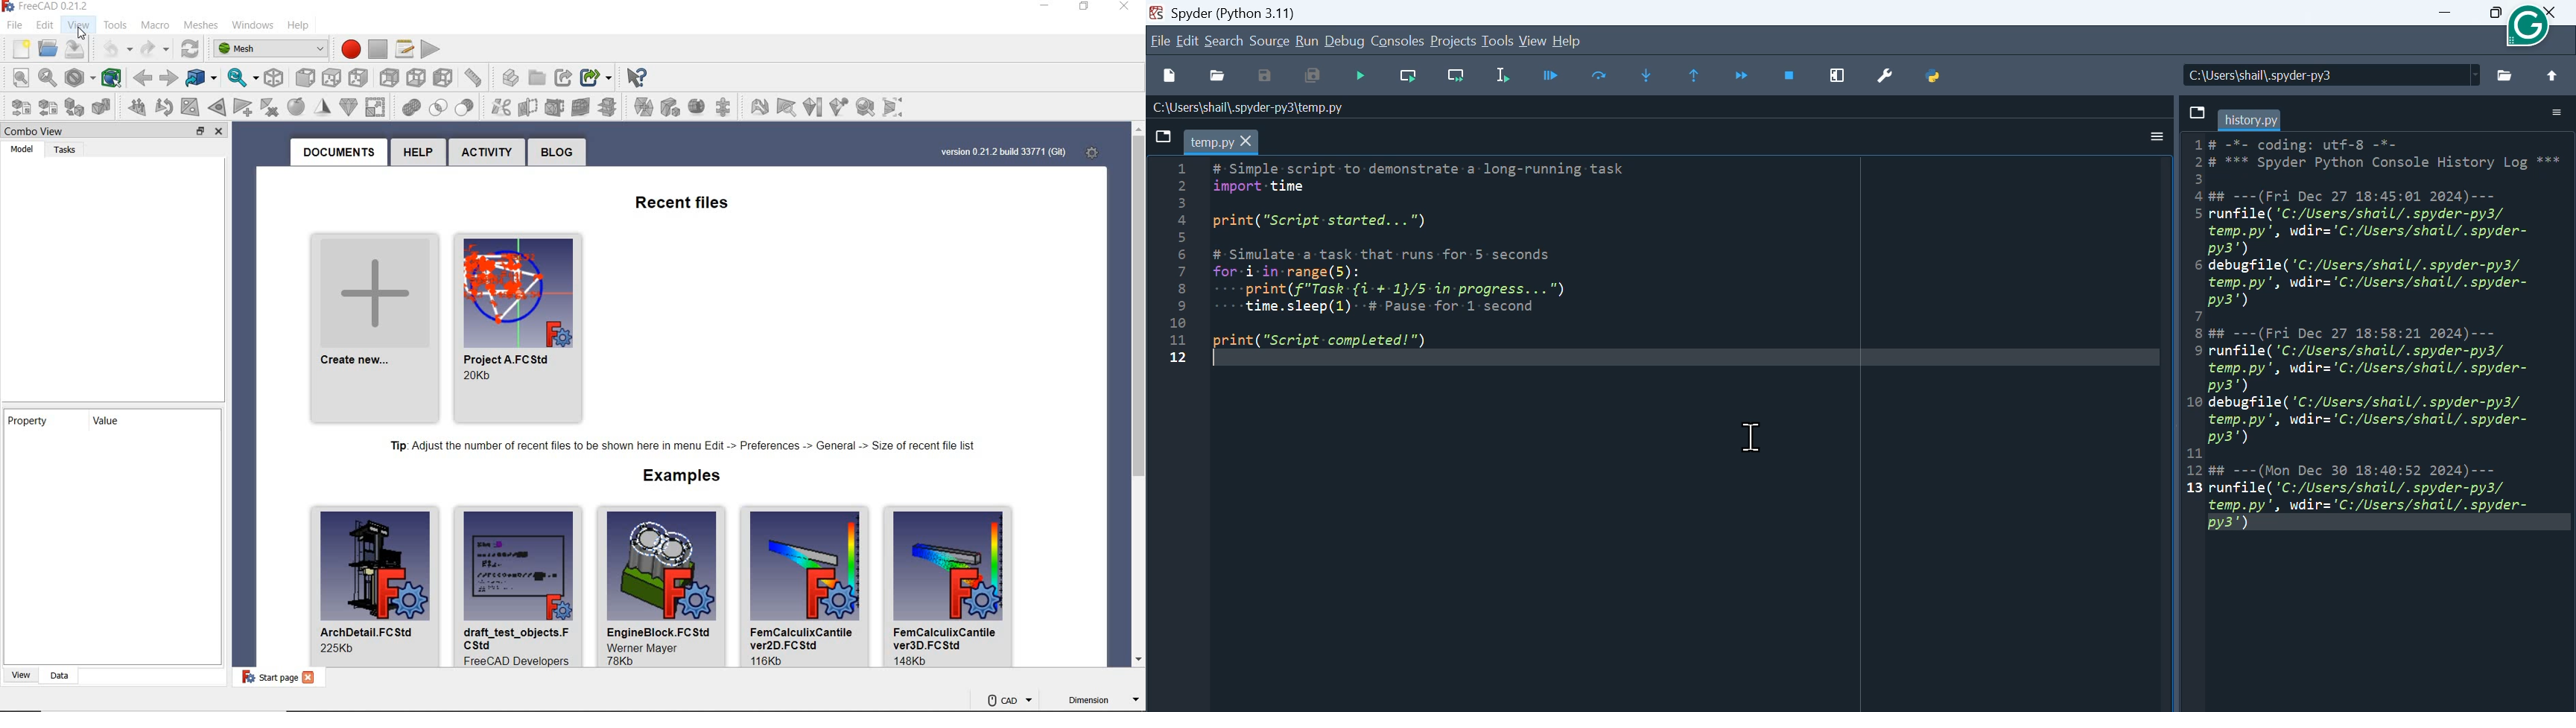 The image size is (2576, 728). Describe the element at coordinates (269, 678) in the screenshot. I see `start page` at that location.